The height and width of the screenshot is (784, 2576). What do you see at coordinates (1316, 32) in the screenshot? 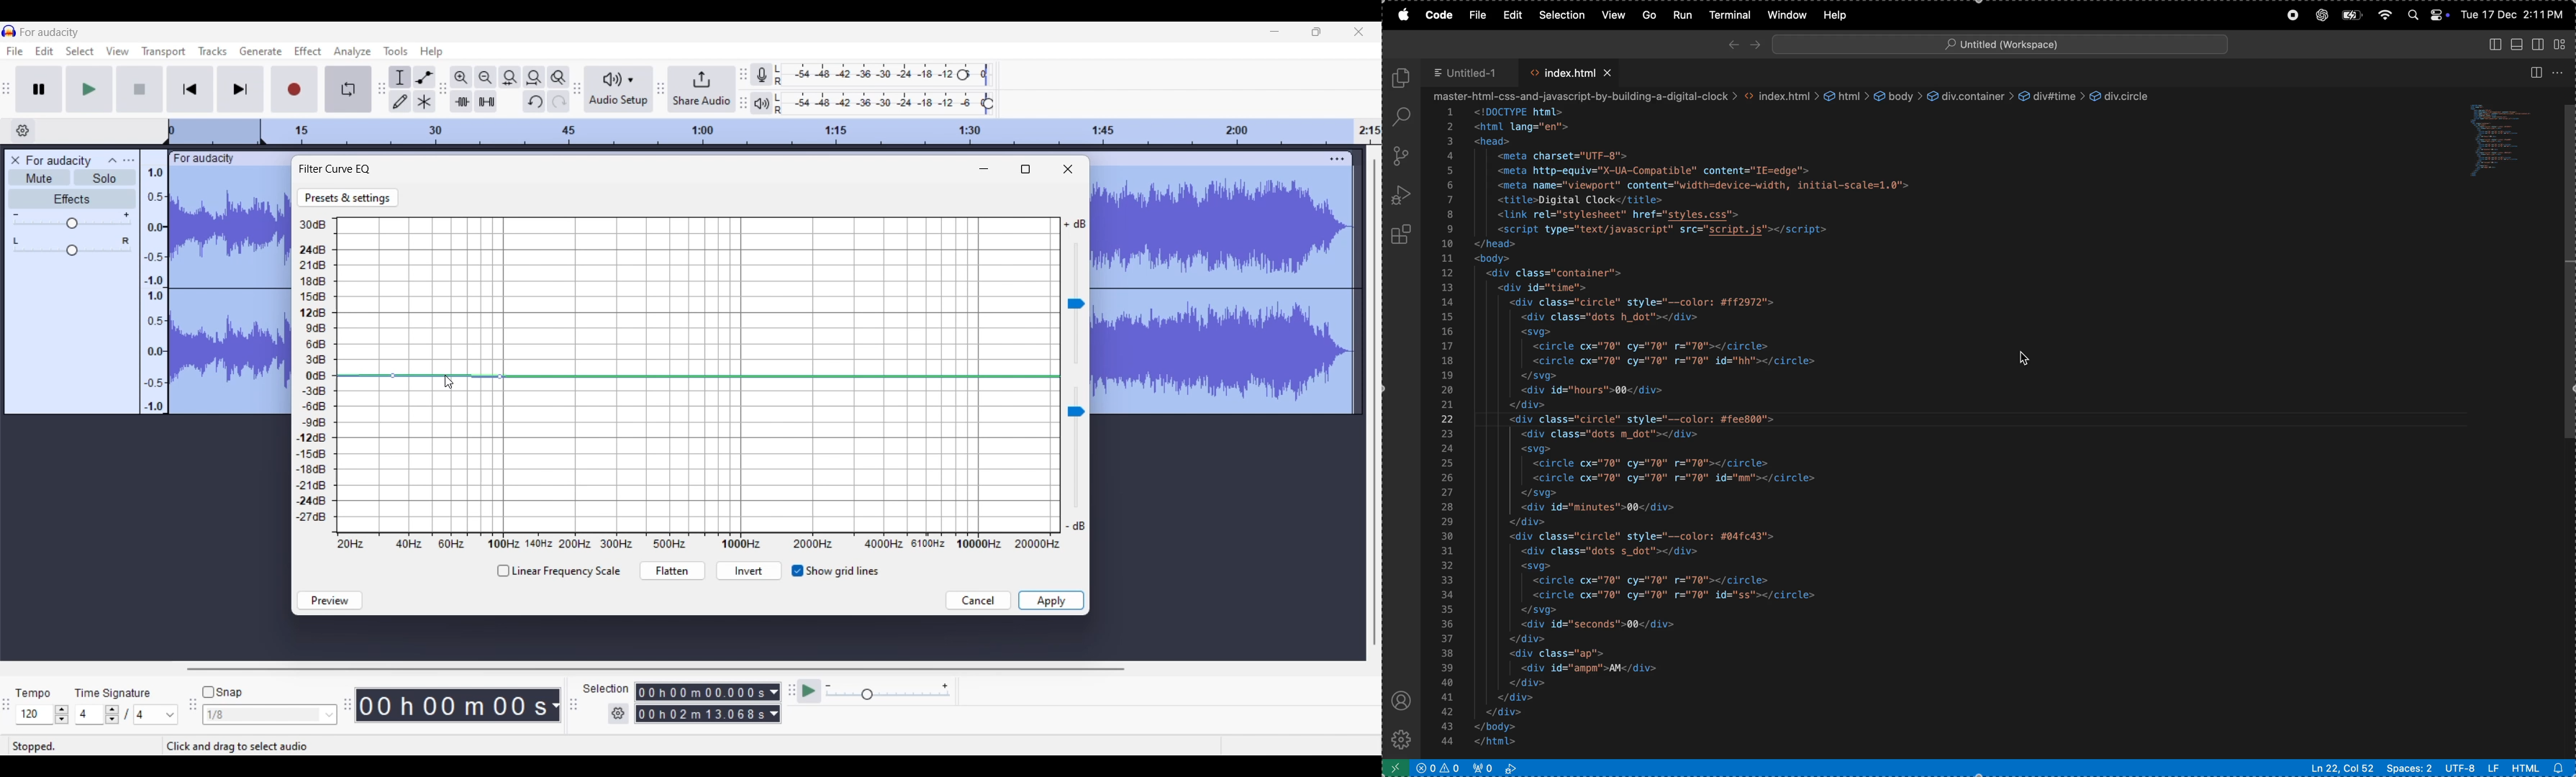
I see `Show interface in a smaller tab` at bounding box center [1316, 32].